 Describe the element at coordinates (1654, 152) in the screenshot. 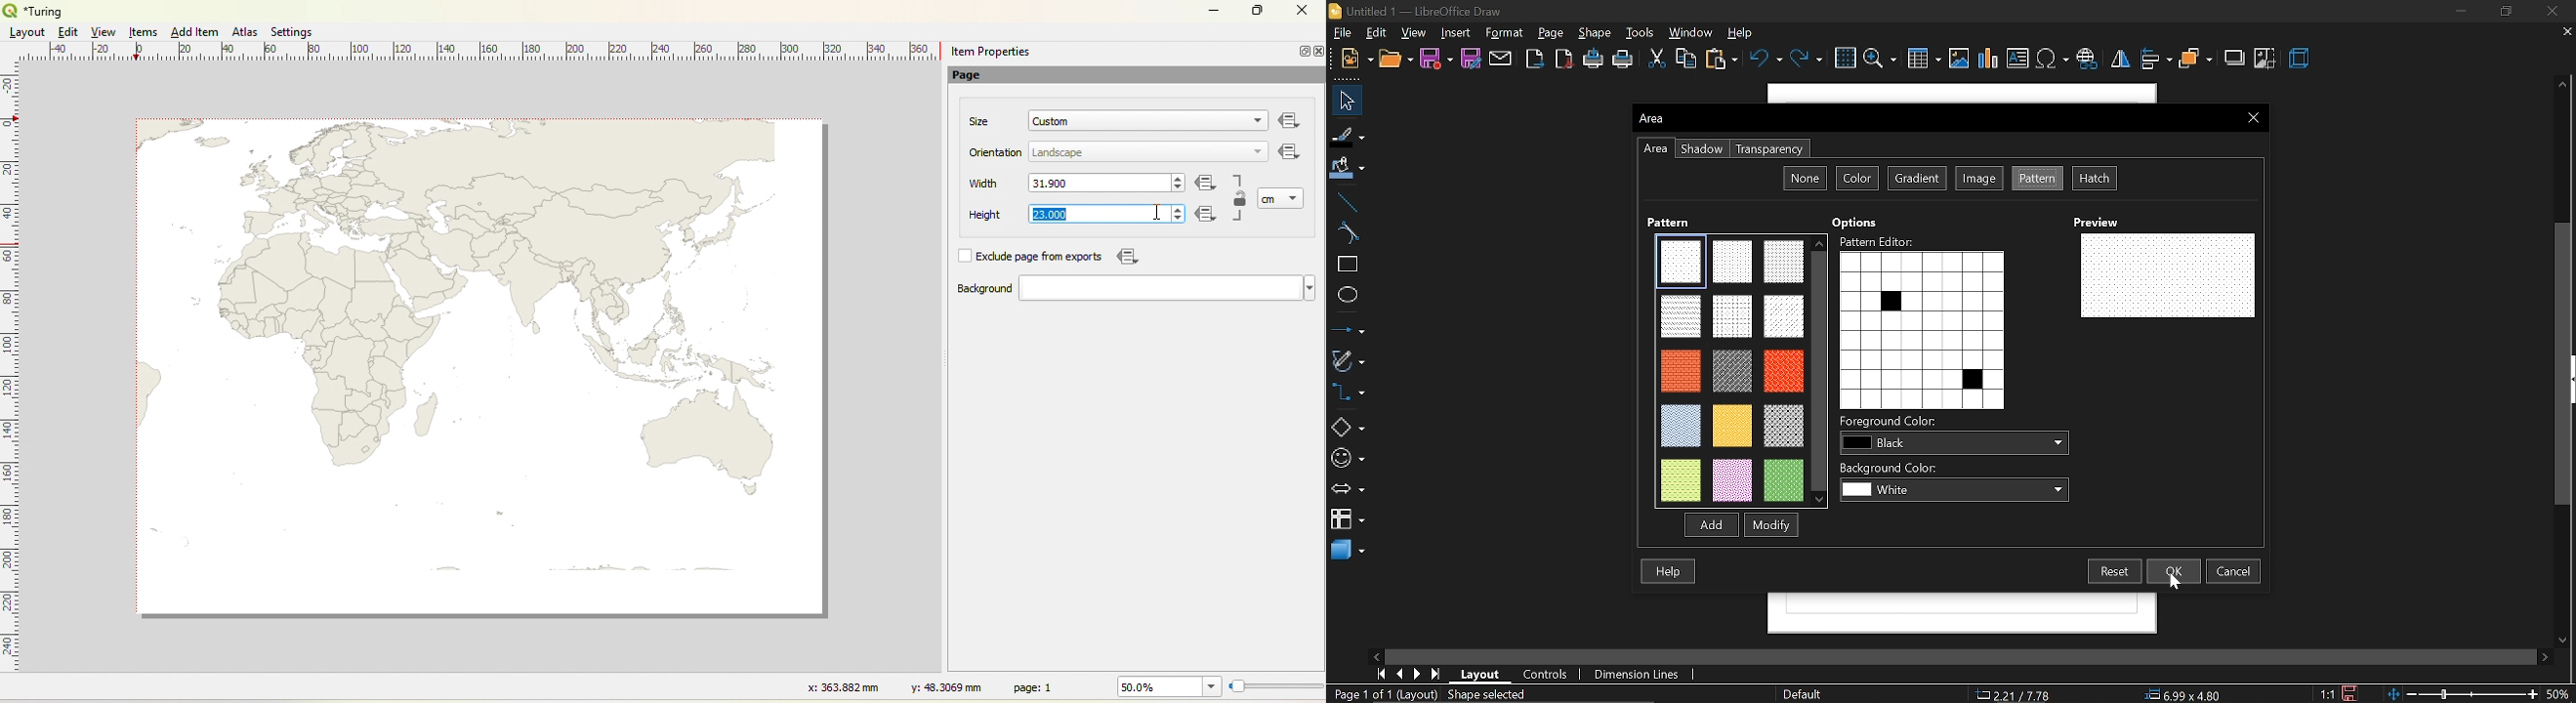

I see `Area` at that location.